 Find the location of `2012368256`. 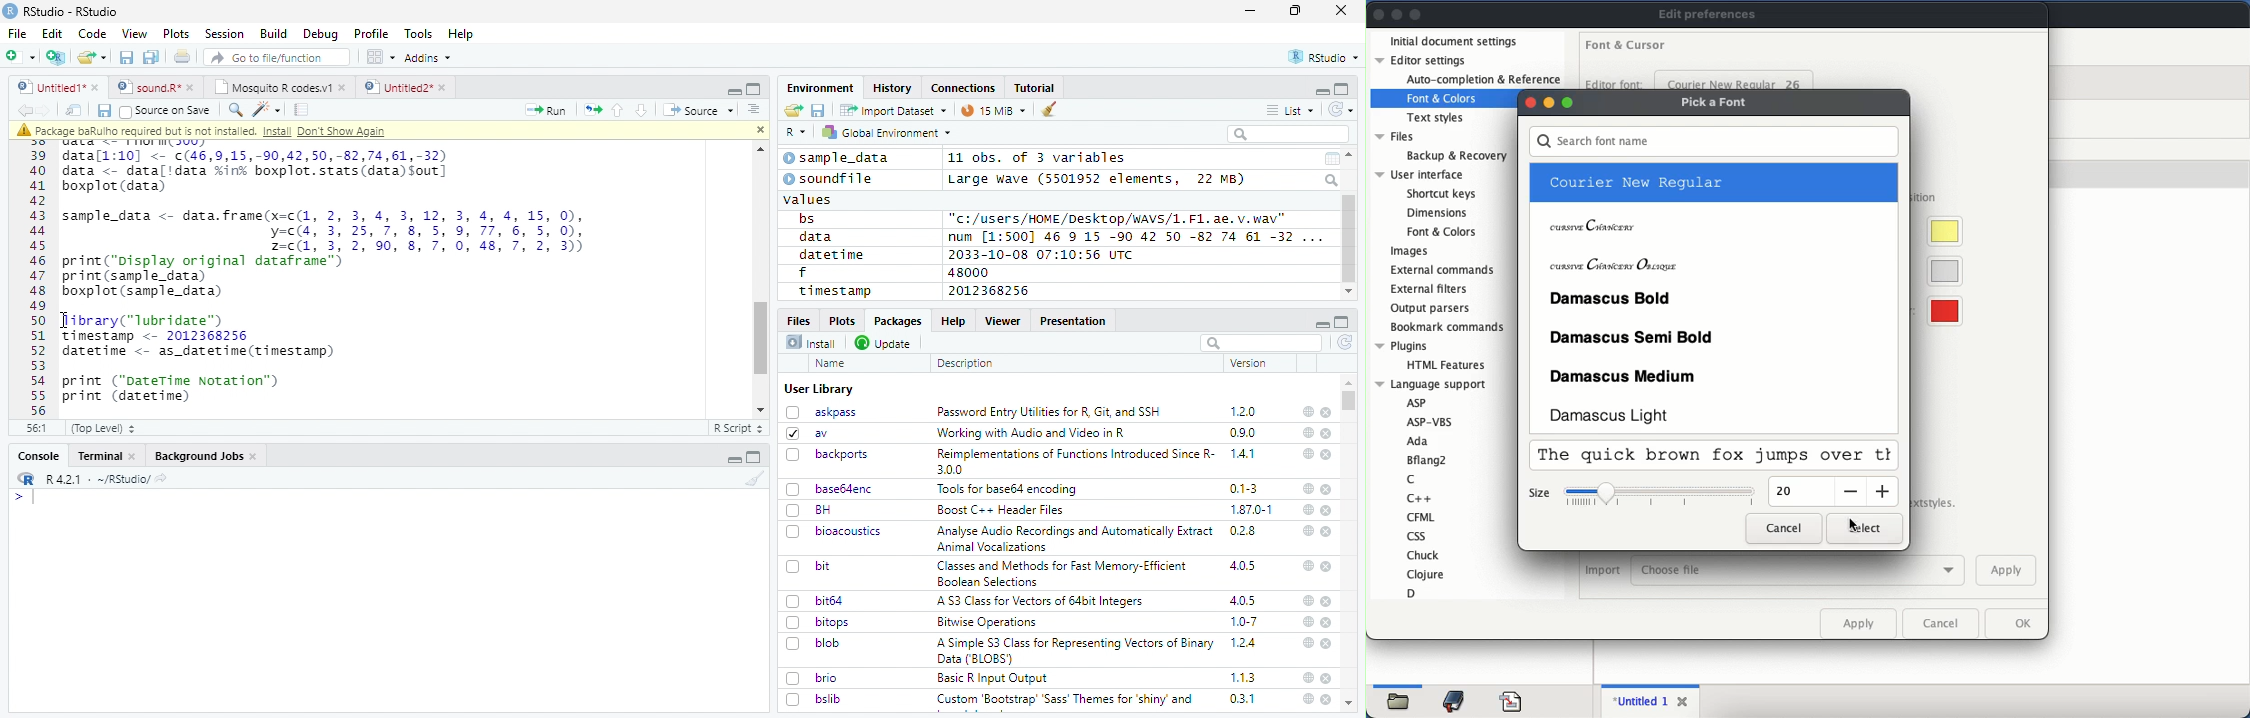

2012368256 is located at coordinates (992, 291).